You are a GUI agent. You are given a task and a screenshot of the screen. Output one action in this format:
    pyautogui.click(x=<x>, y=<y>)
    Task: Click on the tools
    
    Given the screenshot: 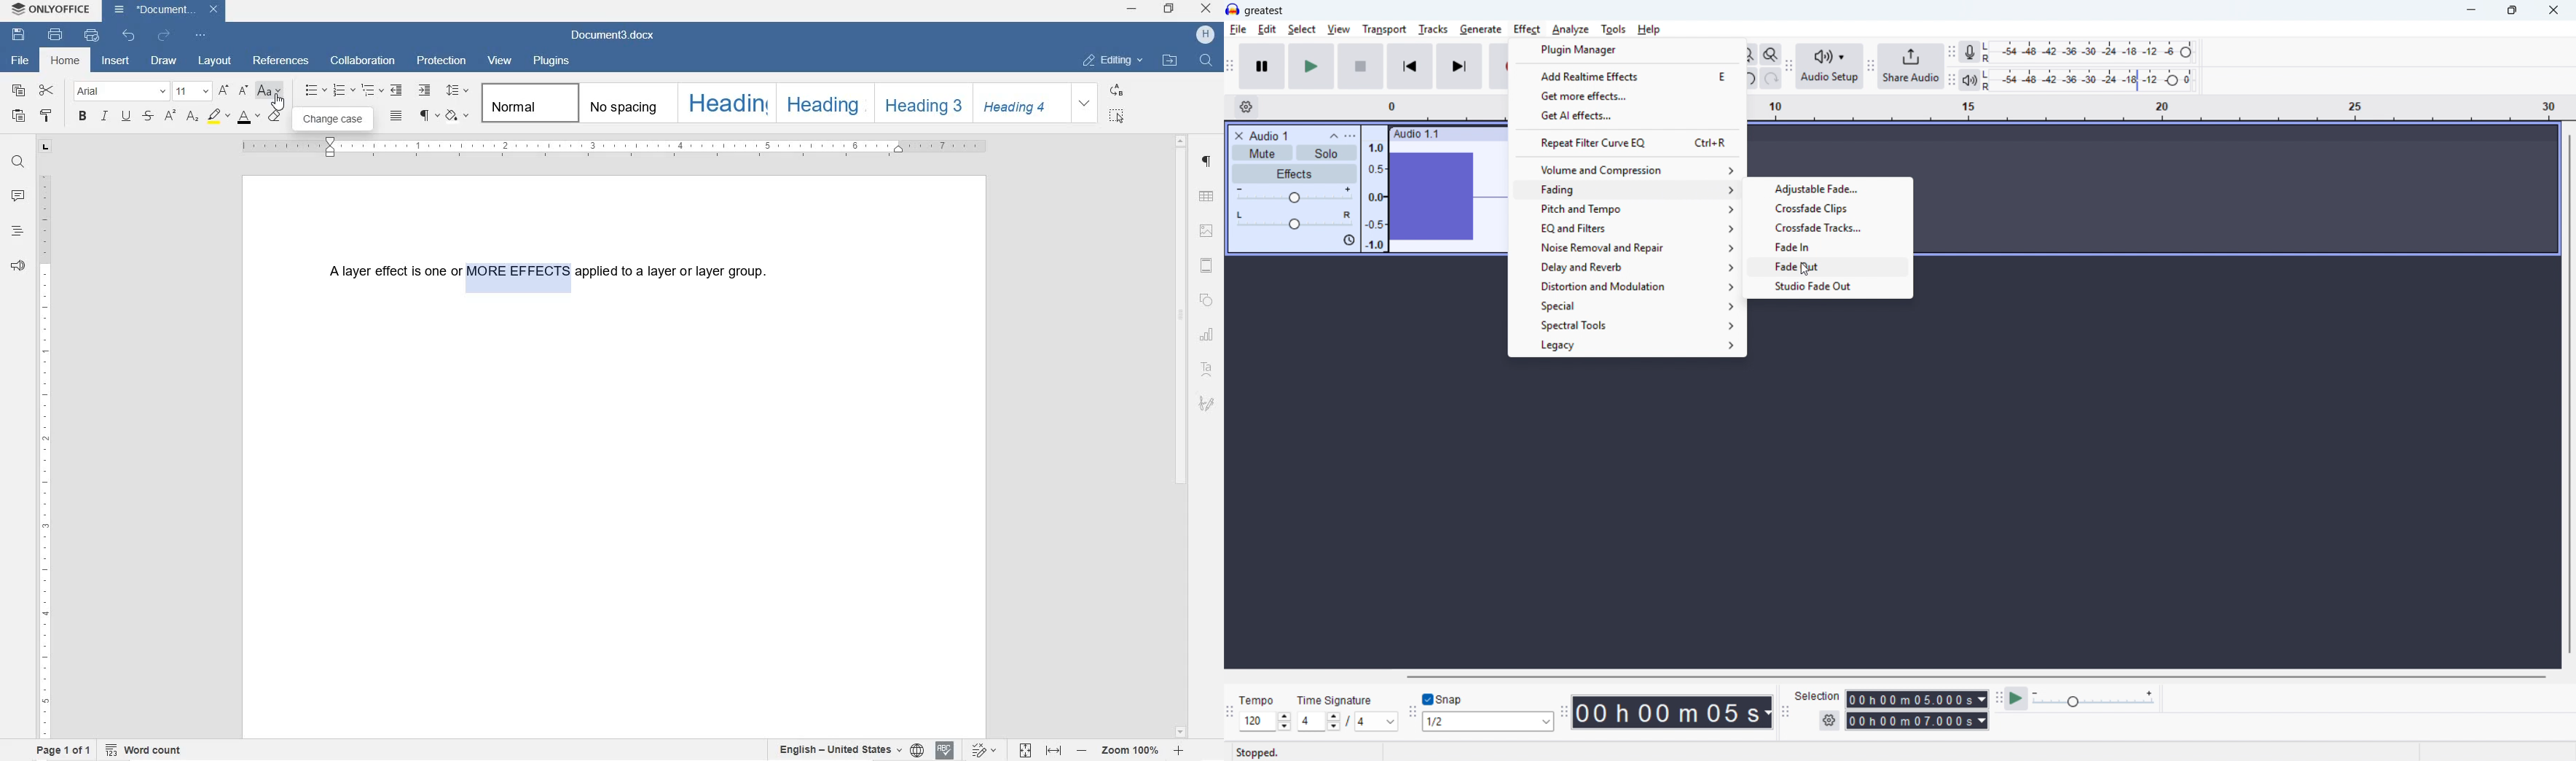 What is the action you would take?
    pyautogui.click(x=1613, y=30)
    